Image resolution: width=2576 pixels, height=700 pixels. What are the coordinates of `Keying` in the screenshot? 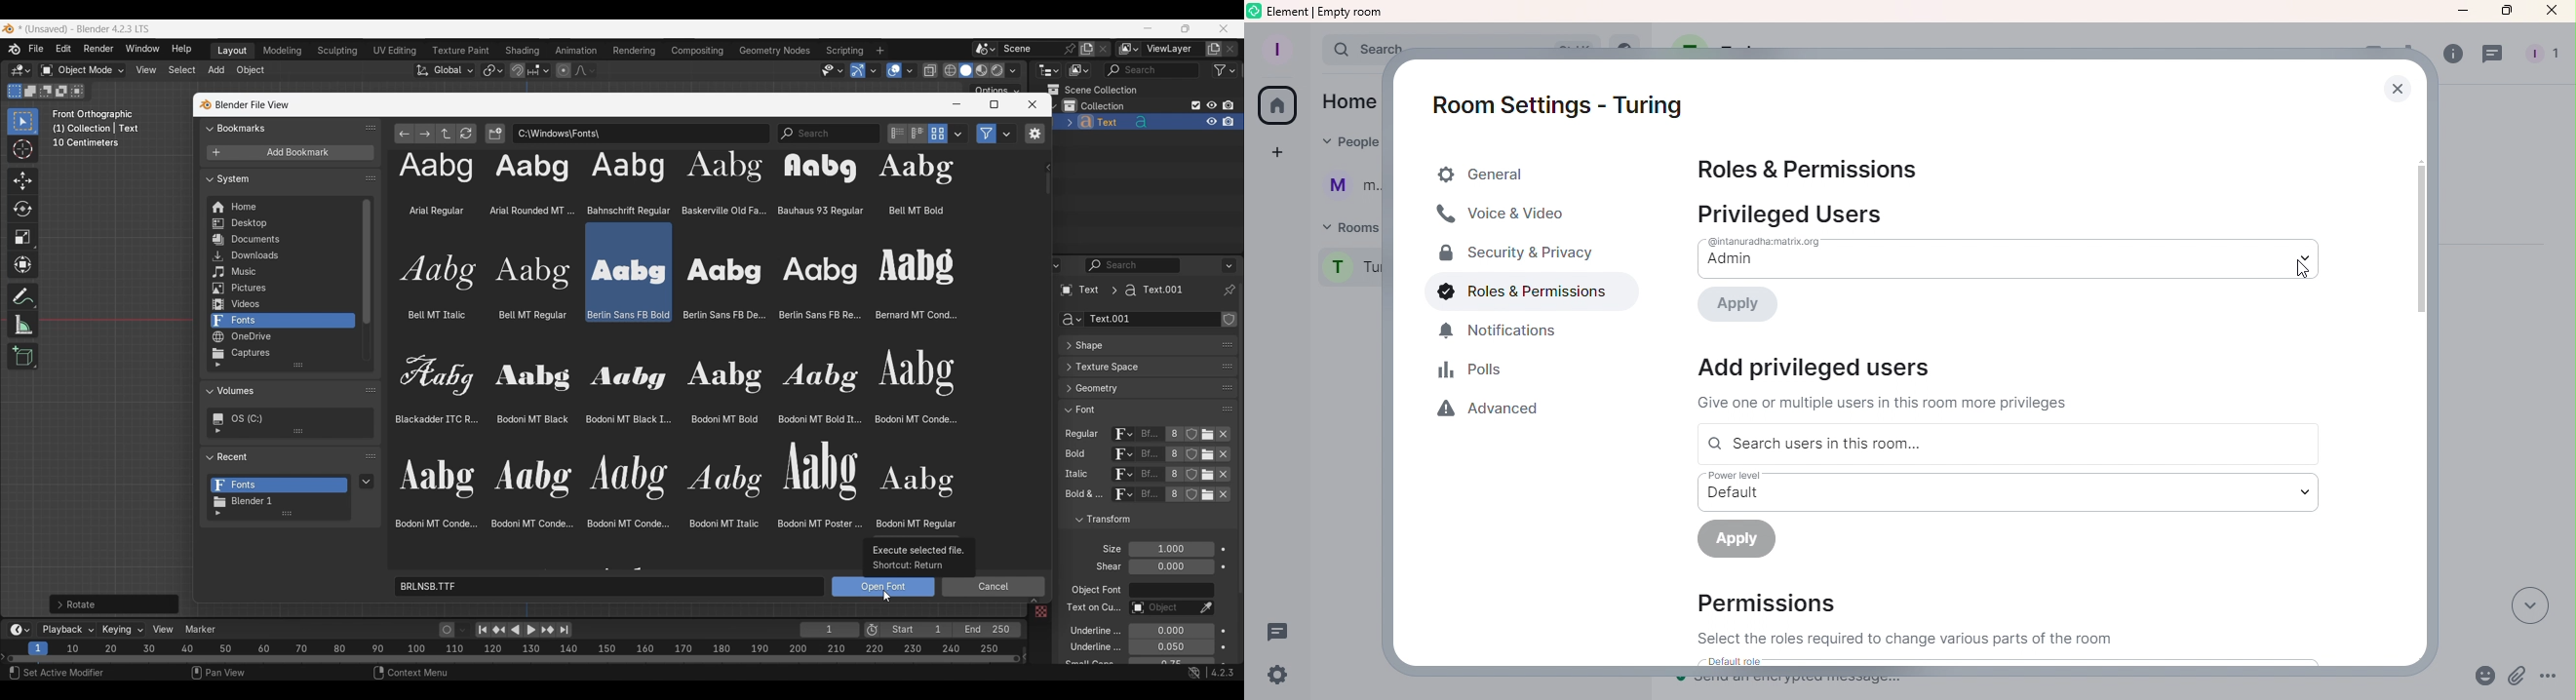 It's located at (121, 629).